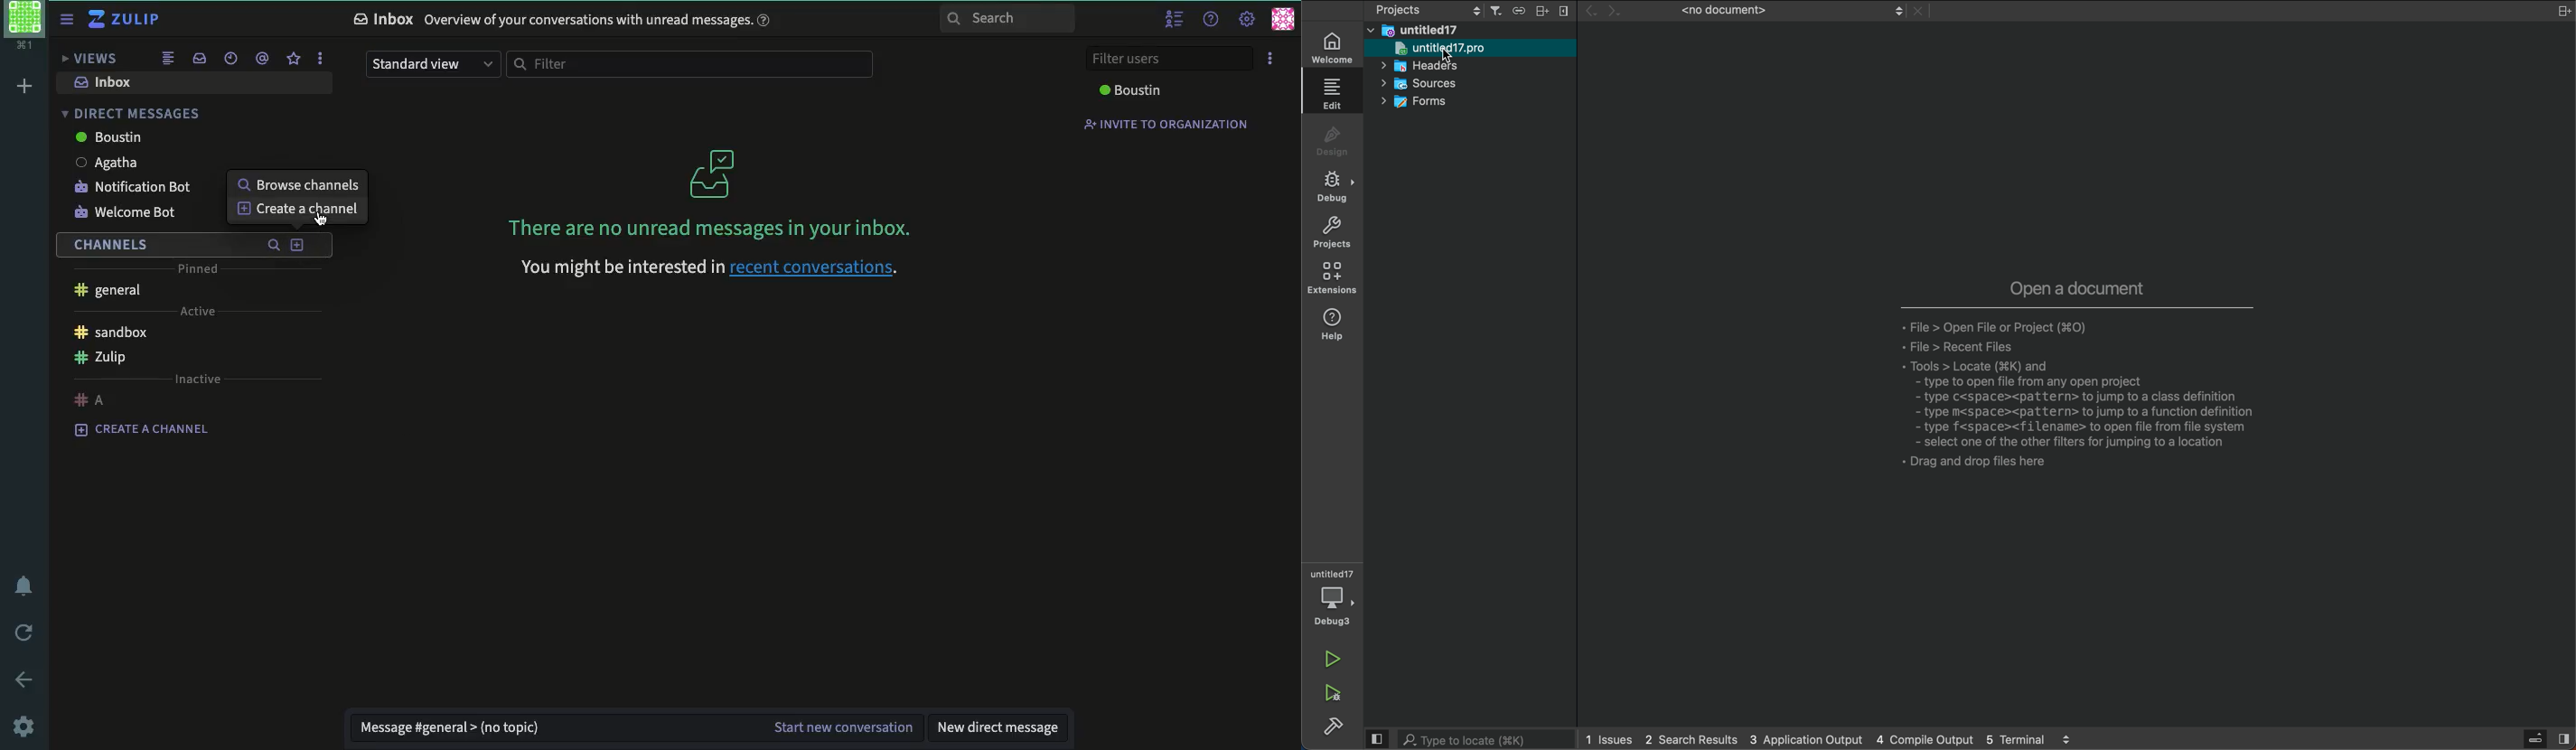 The image size is (2576, 756). I want to click on active, so click(193, 310).